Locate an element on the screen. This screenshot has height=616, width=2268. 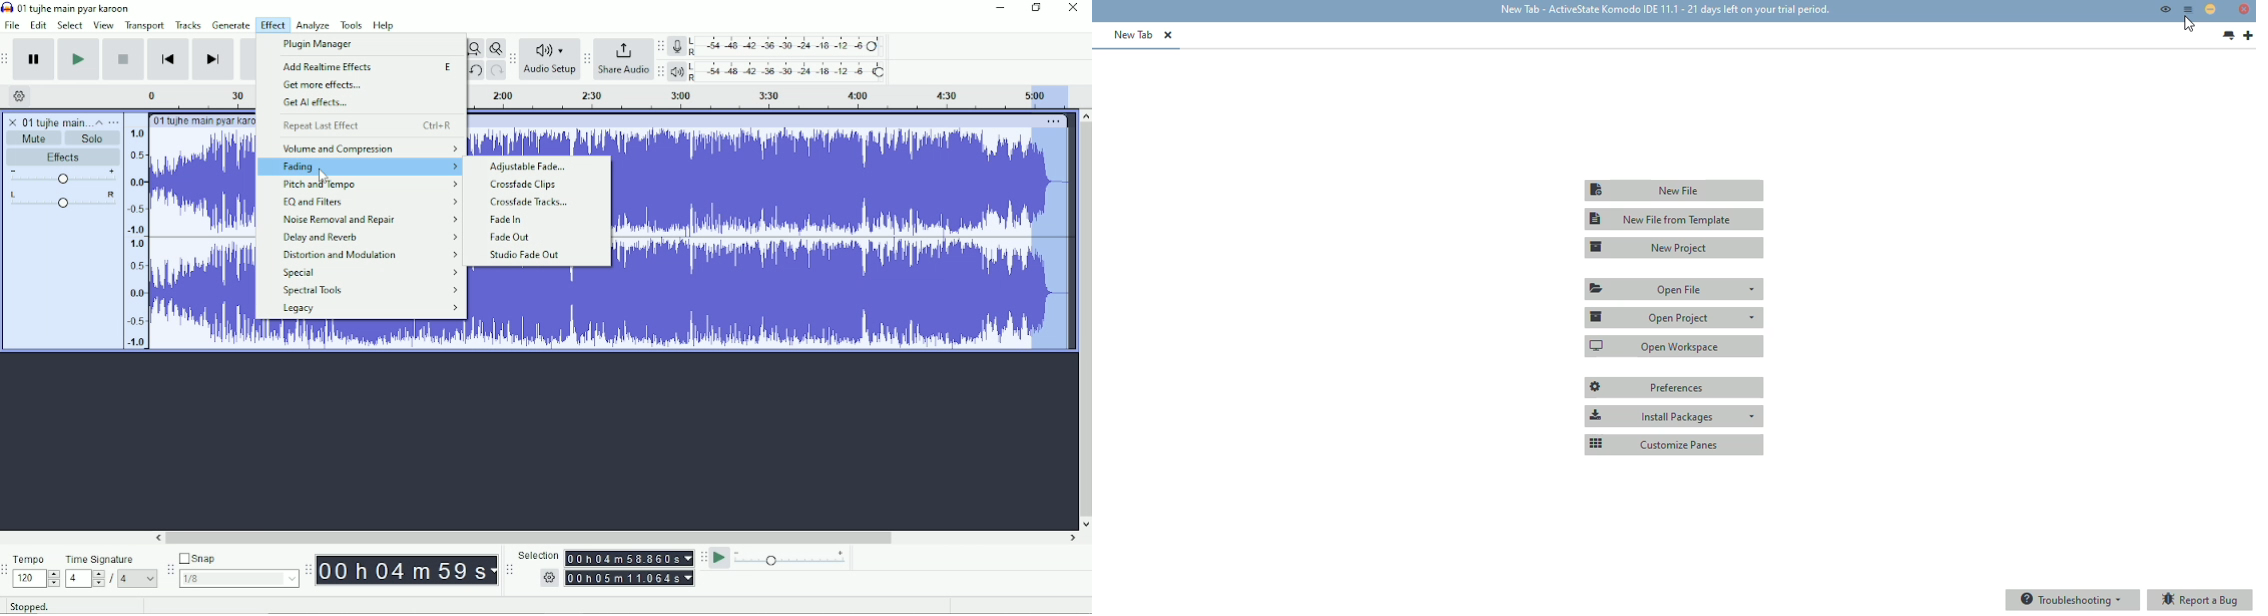
Selection is located at coordinates (538, 553).